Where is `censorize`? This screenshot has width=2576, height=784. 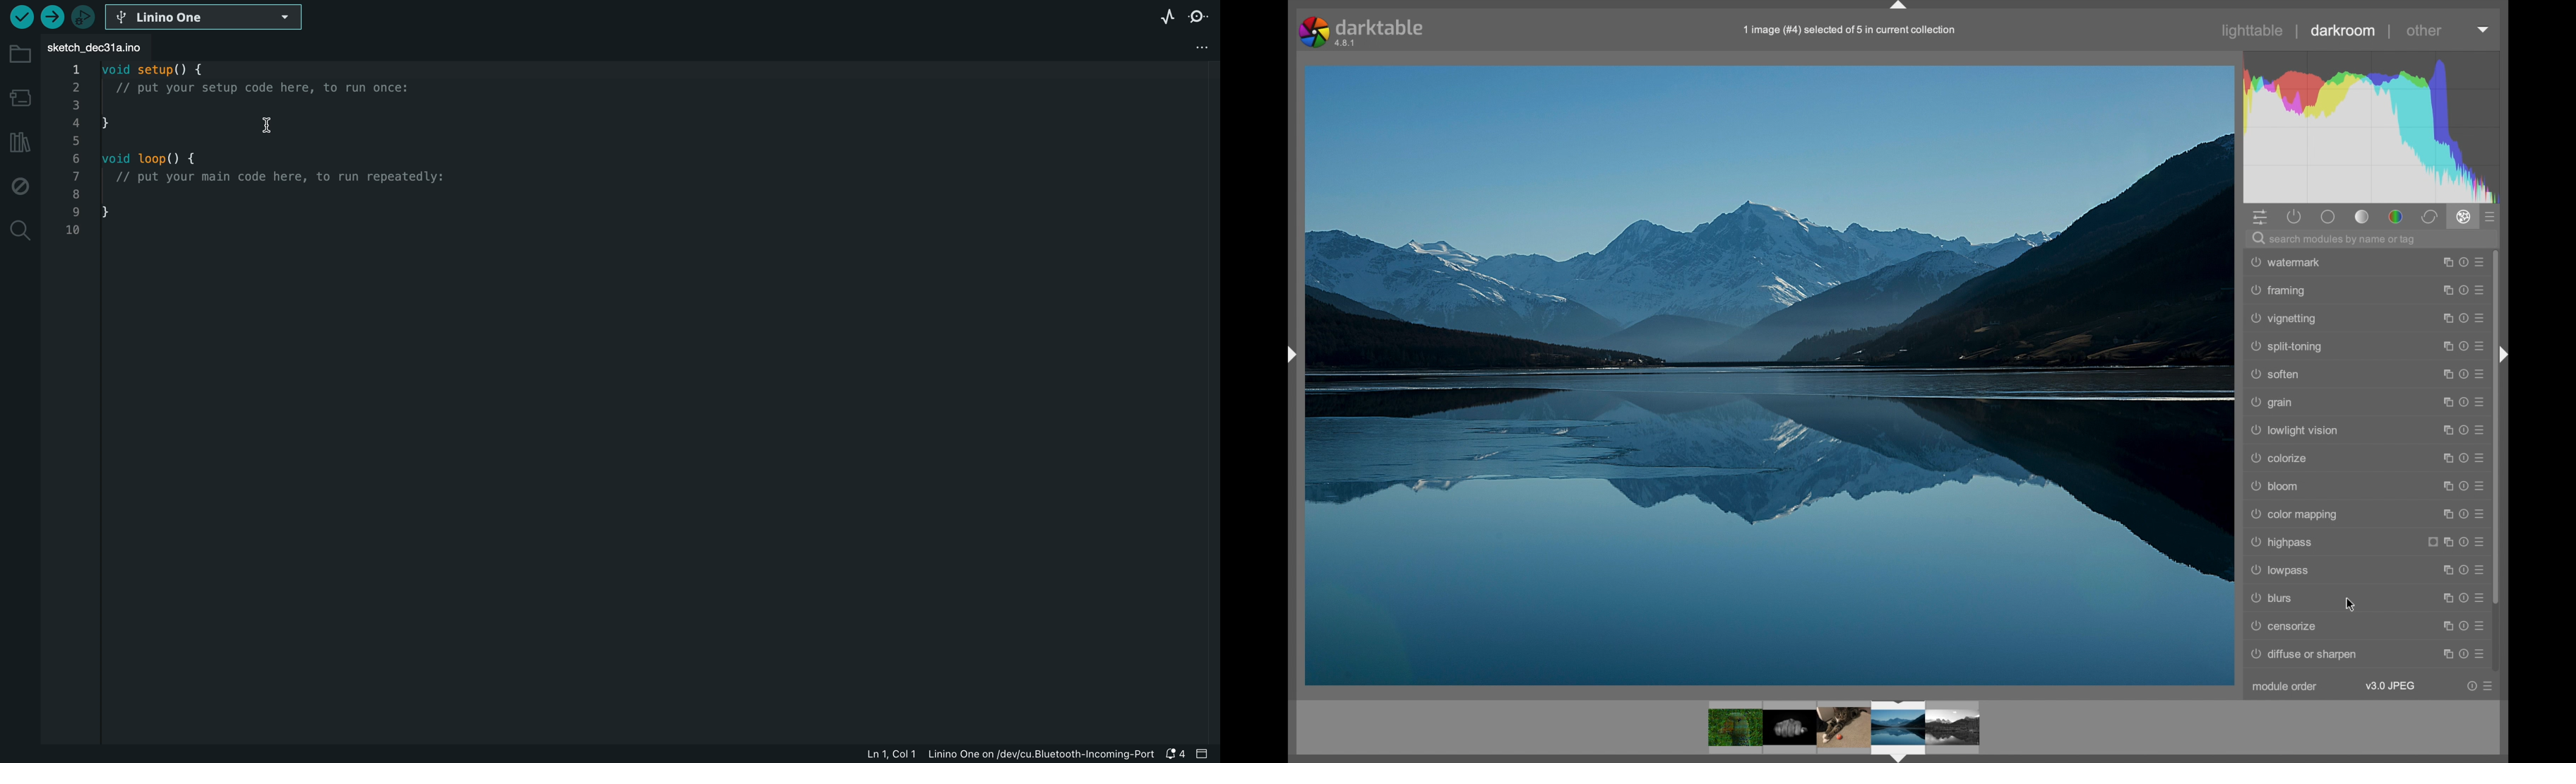
censorize is located at coordinates (2285, 626).